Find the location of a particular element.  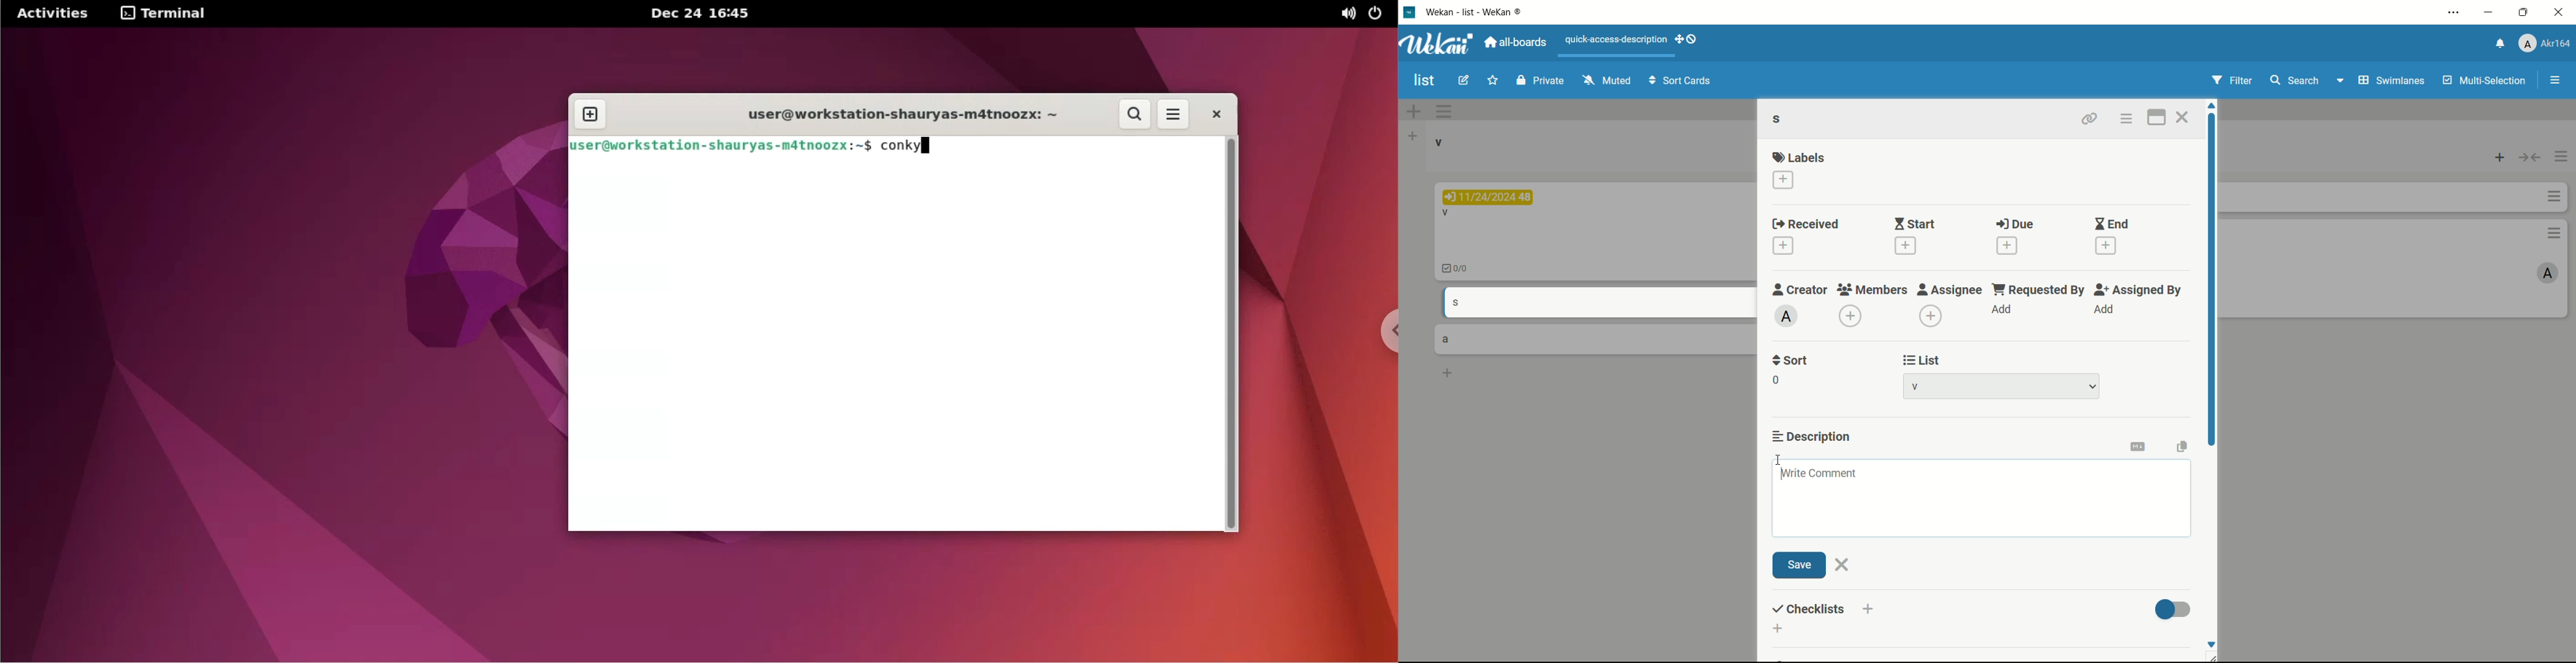

scroll bar is located at coordinates (2211, 303).